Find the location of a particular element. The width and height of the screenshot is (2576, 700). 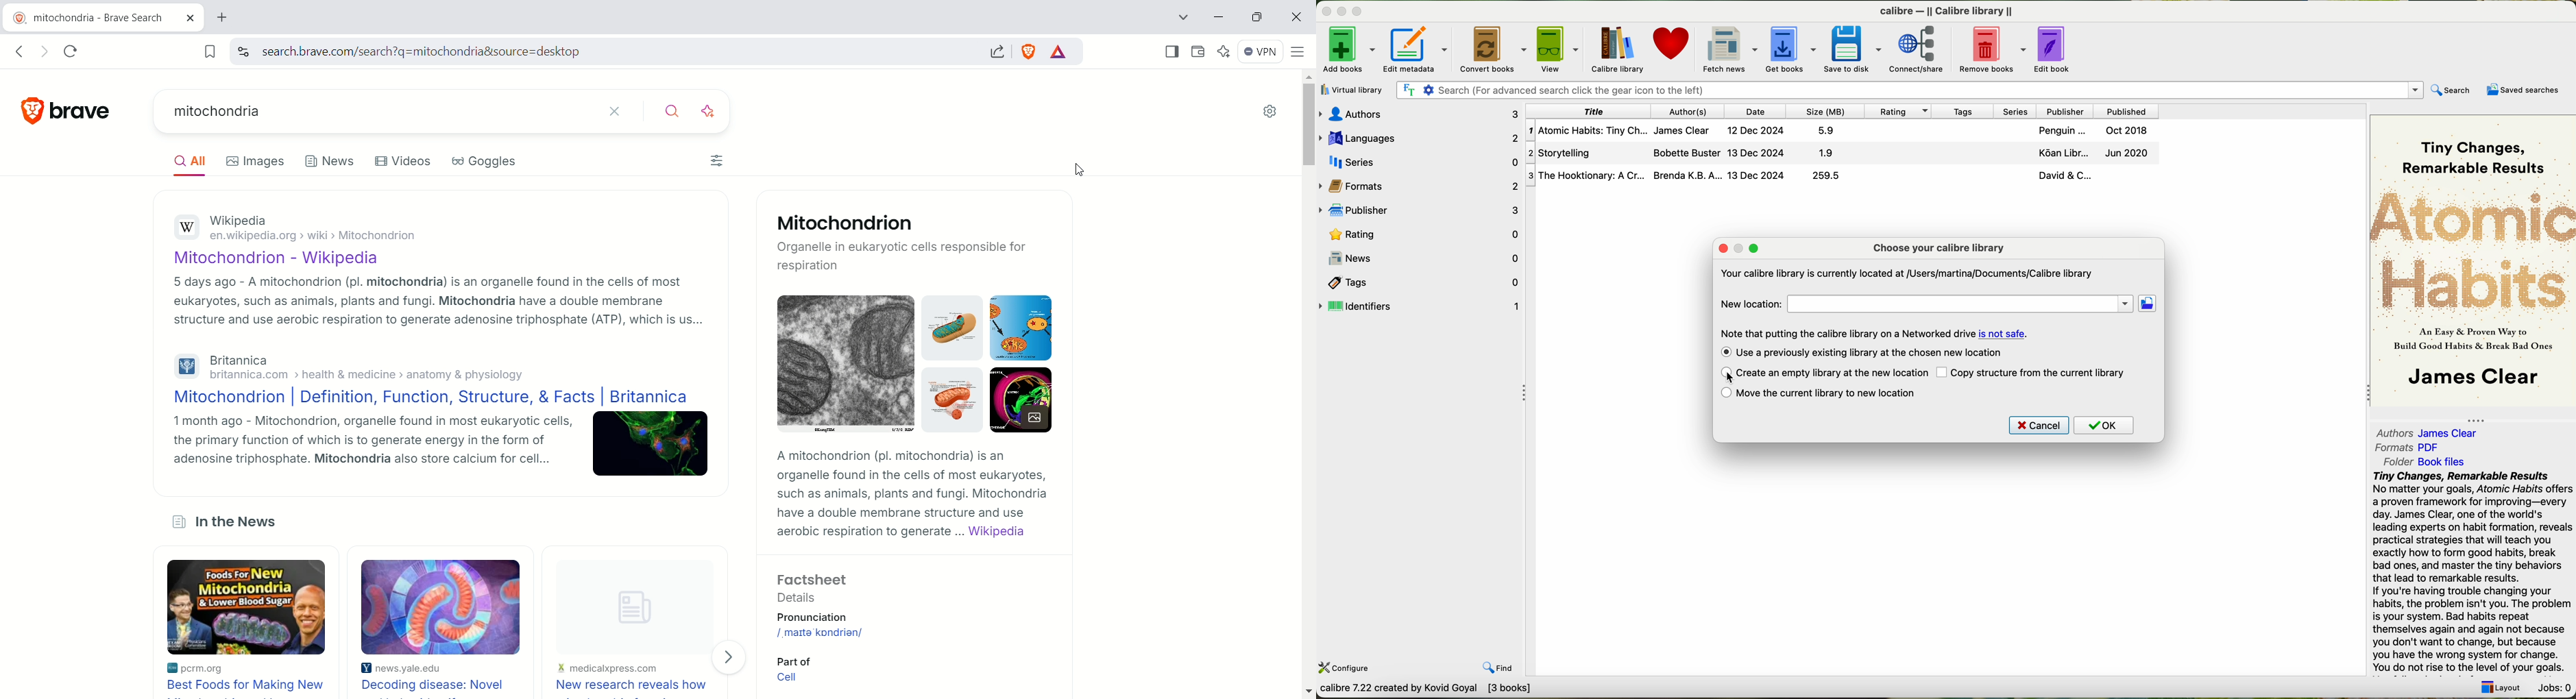

New location path is located at coordinates (1962, 304).